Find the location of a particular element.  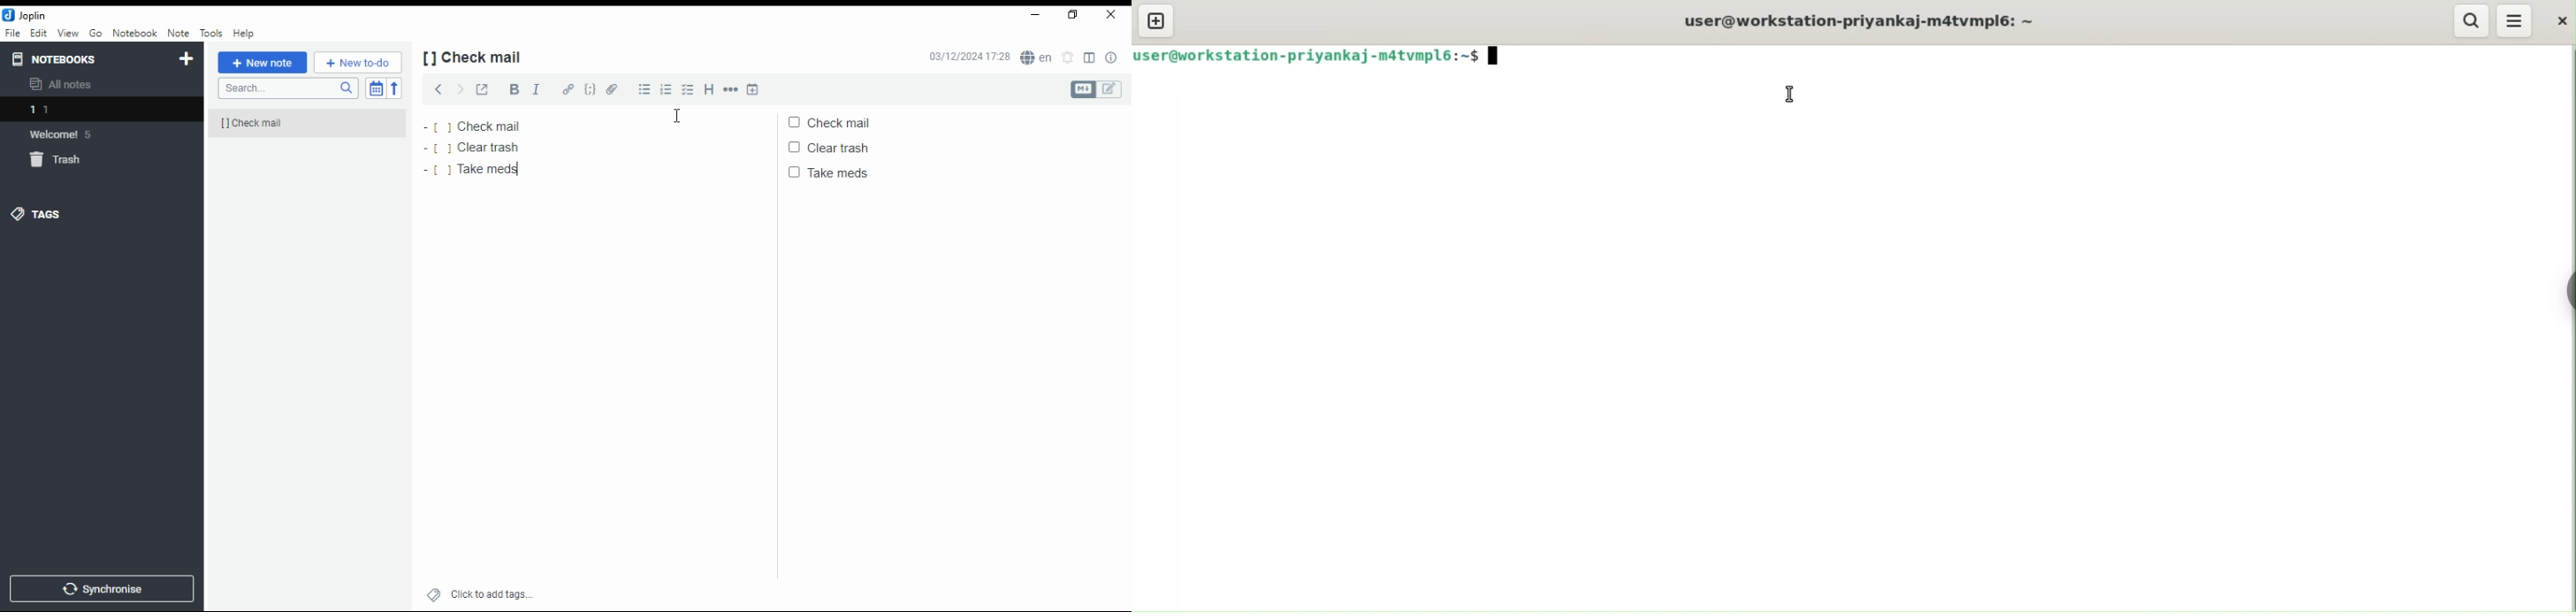

new notebook is located at coordinates (187, 59).